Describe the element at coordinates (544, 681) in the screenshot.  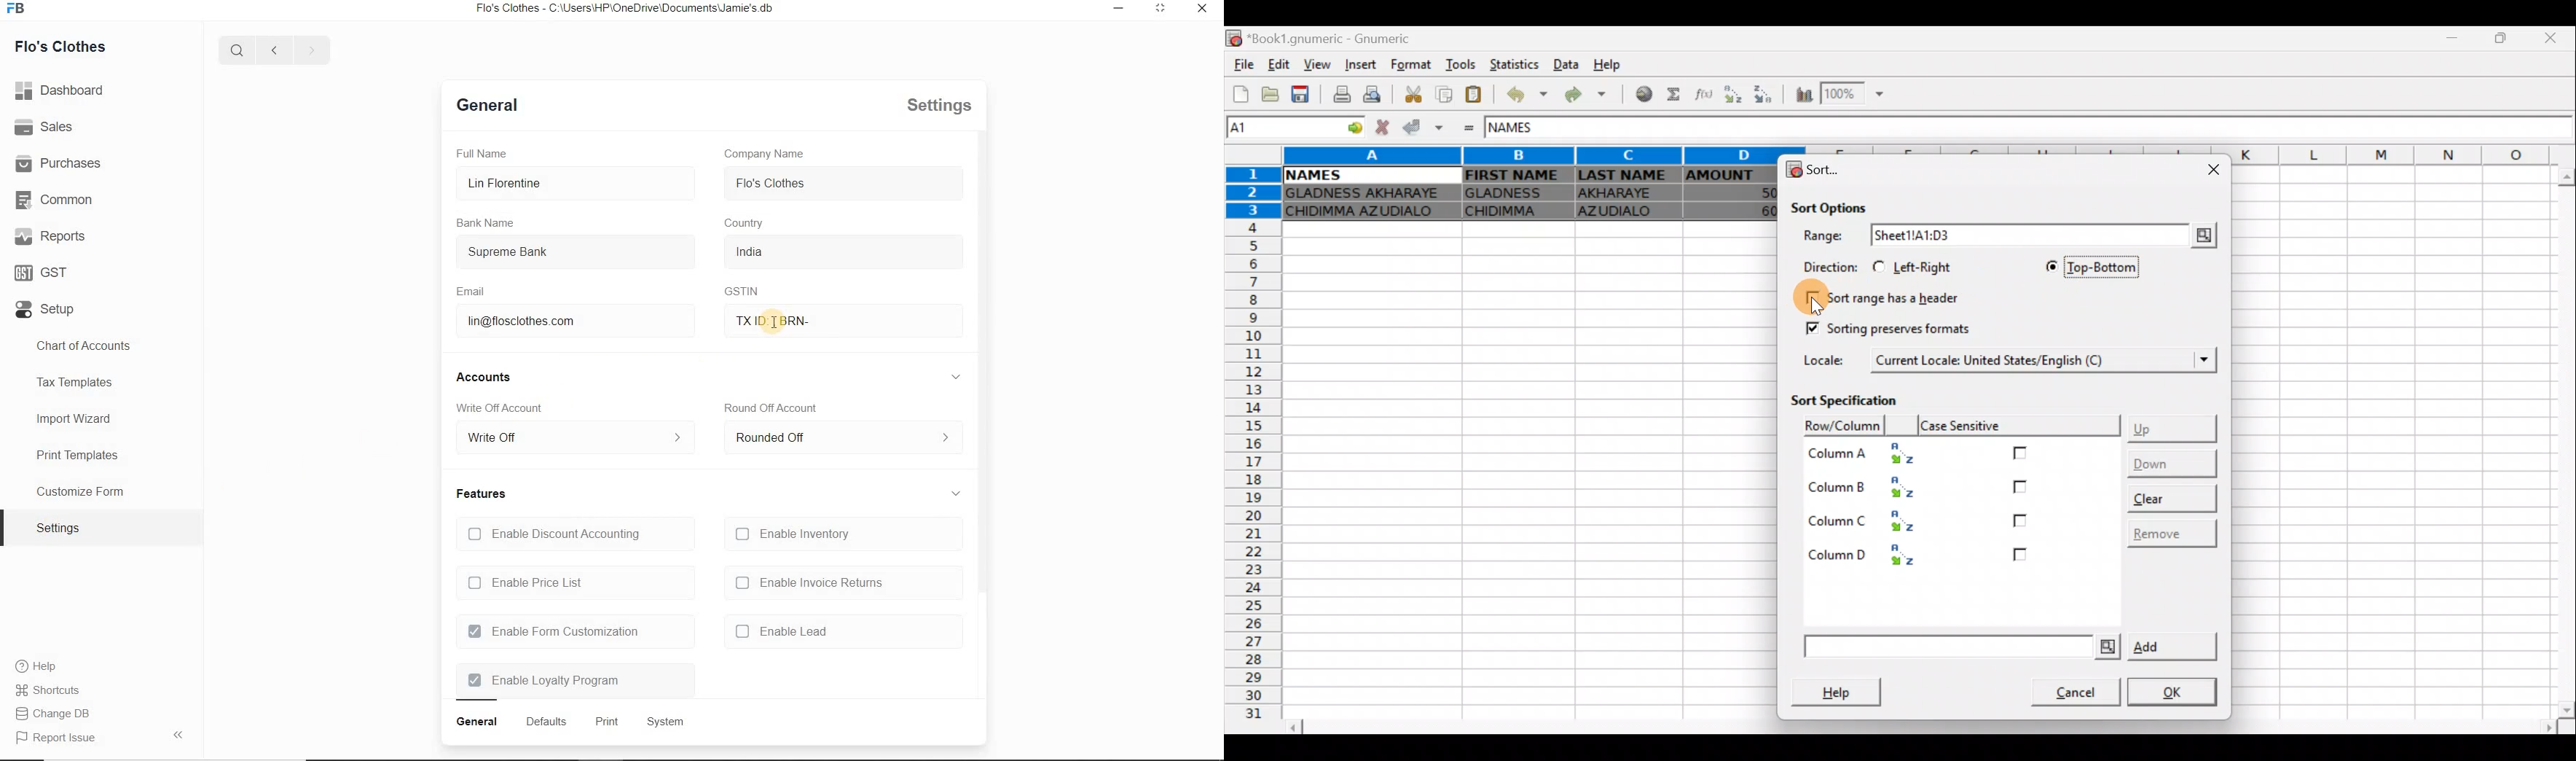
I see `Enable Loyalty Program` at that location.